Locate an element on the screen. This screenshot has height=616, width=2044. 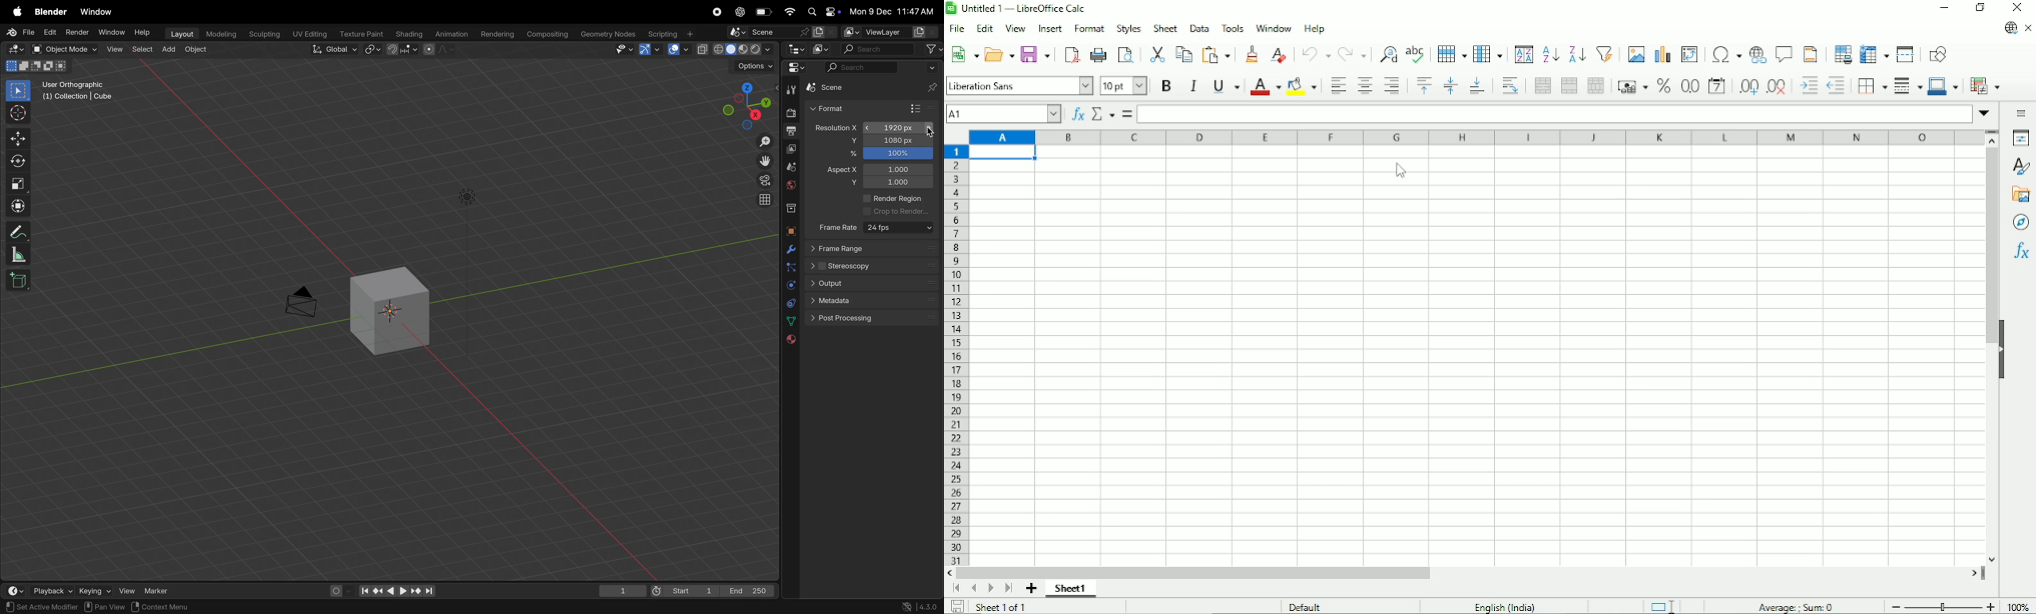
particles is located at coordinates (790, 267).